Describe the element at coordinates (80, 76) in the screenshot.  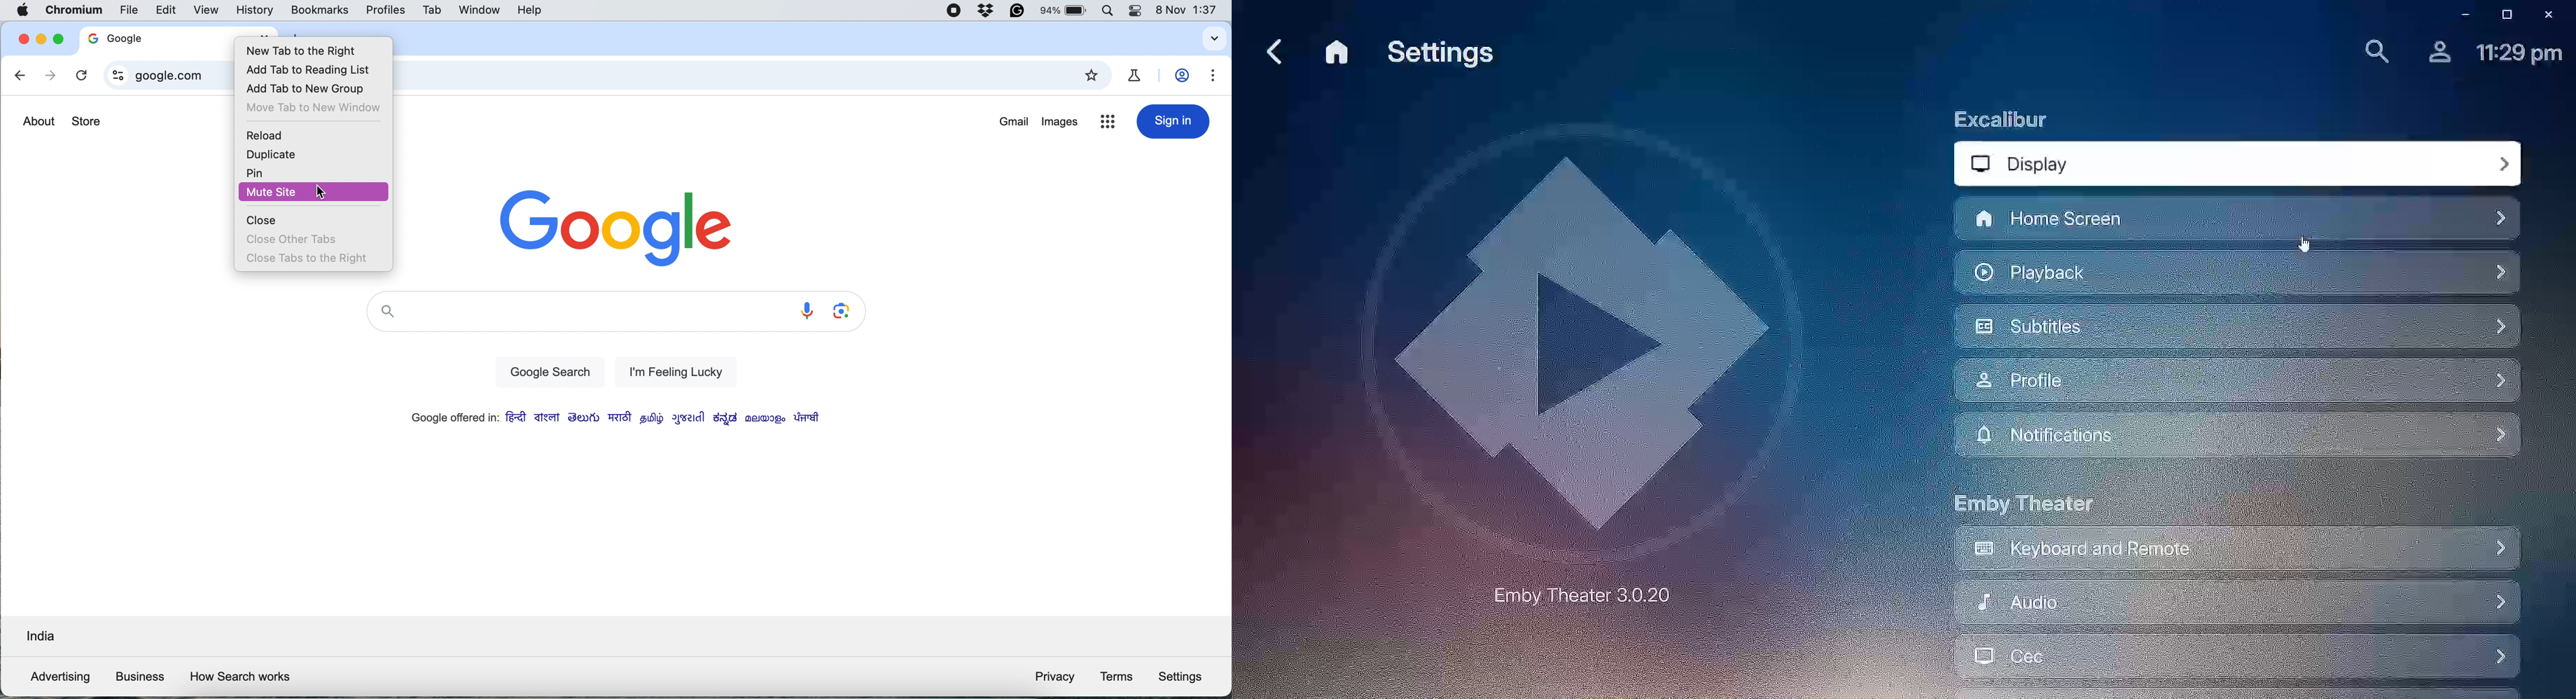
I see `refresh` at that location.